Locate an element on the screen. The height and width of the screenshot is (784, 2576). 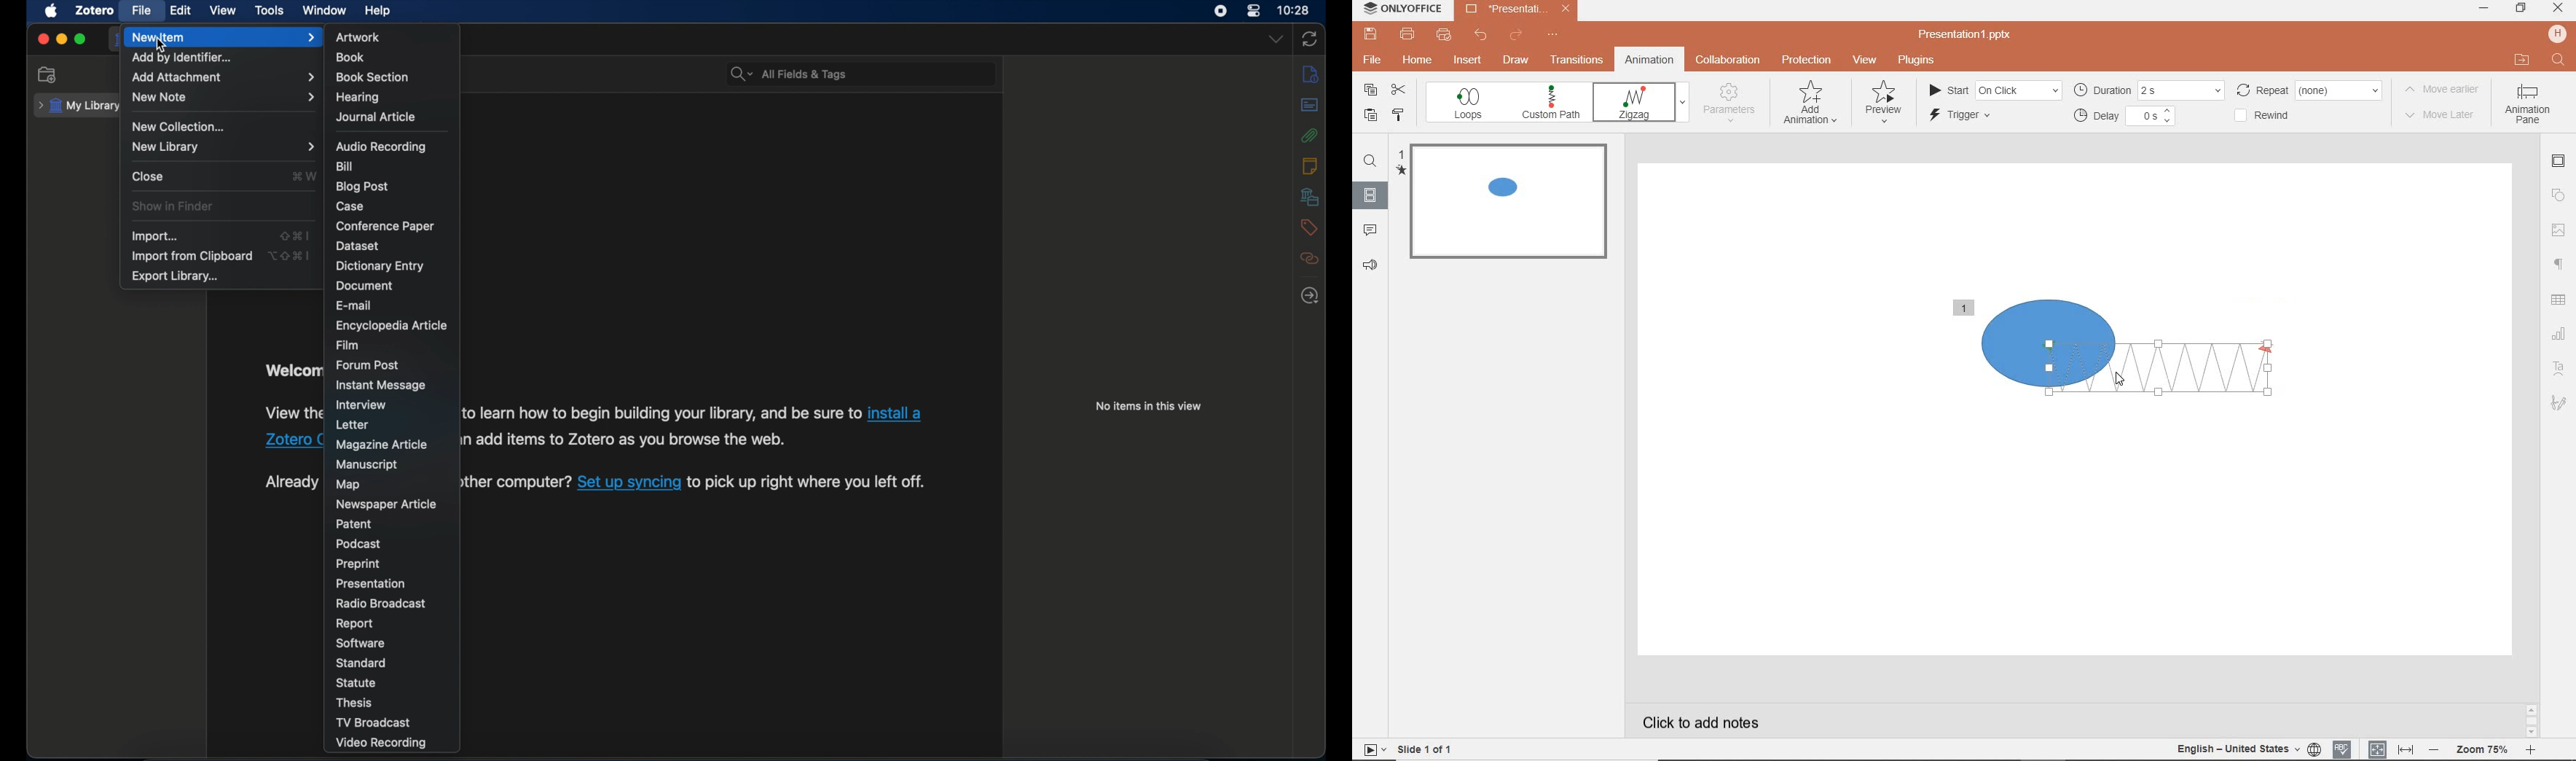
shortcut is located at coordinates (296, 235).